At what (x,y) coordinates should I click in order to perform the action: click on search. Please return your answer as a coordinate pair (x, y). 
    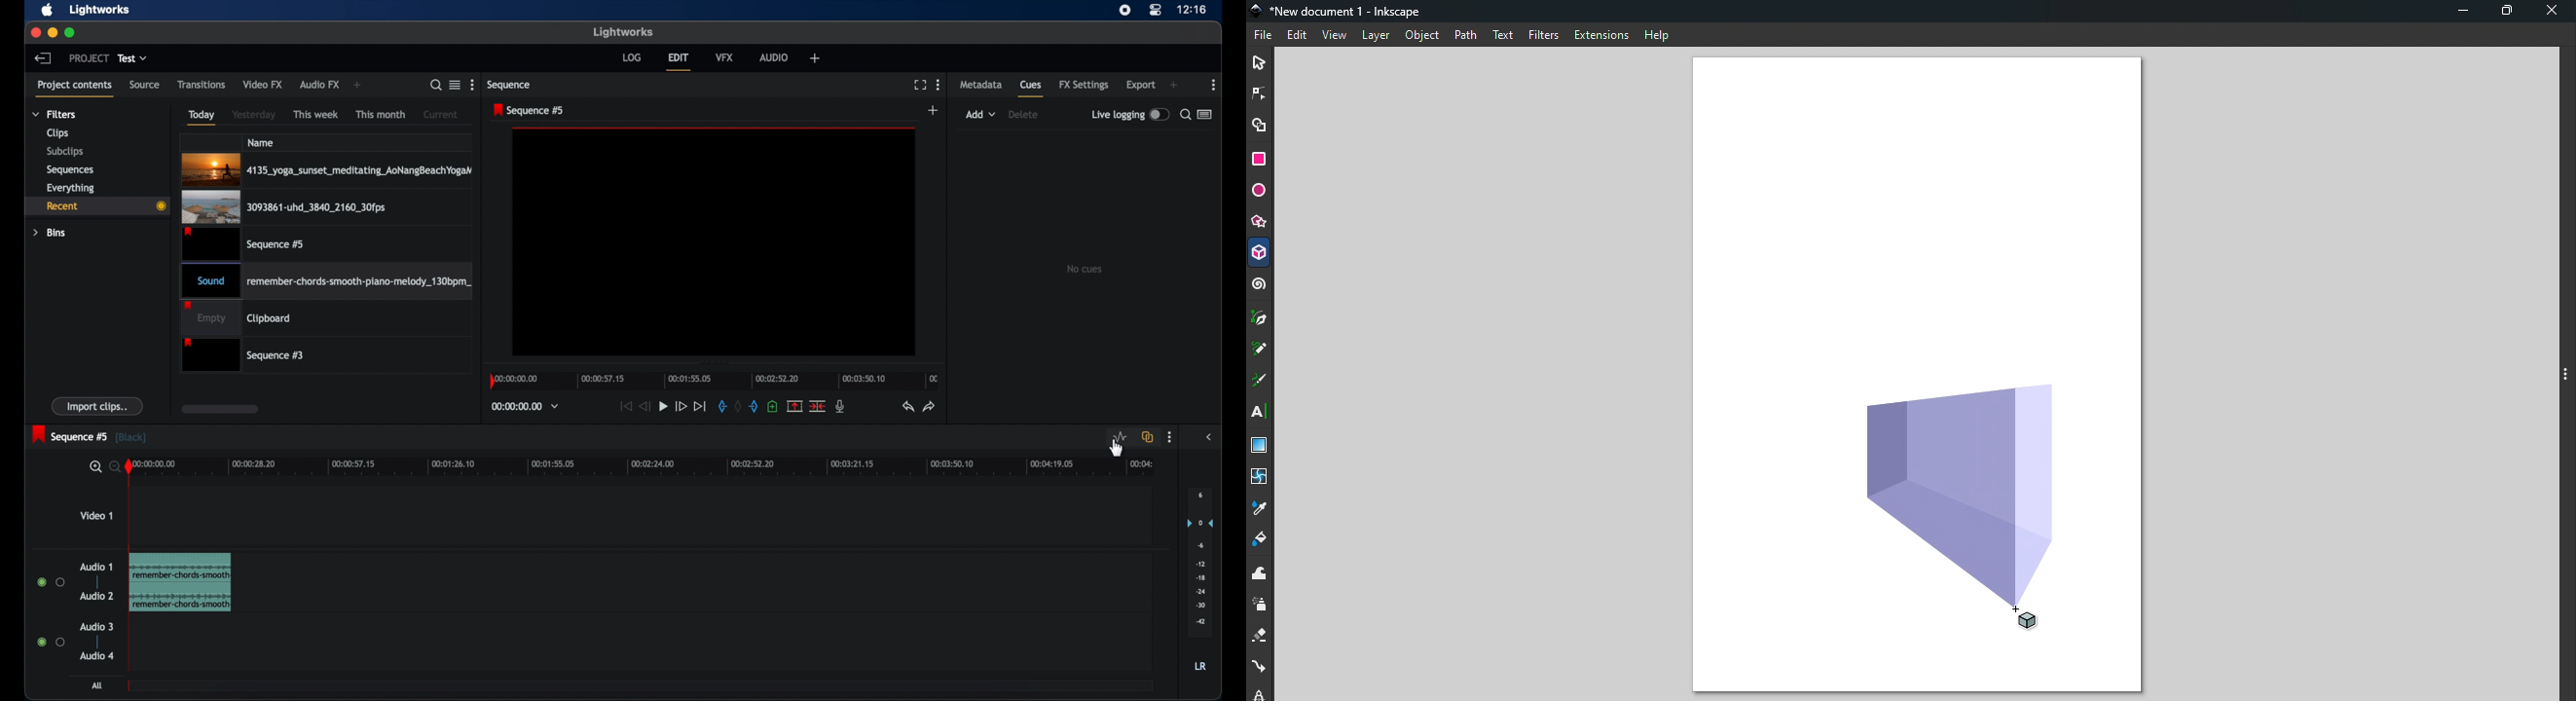
    Looking at the image, I should click on (1184, 114).